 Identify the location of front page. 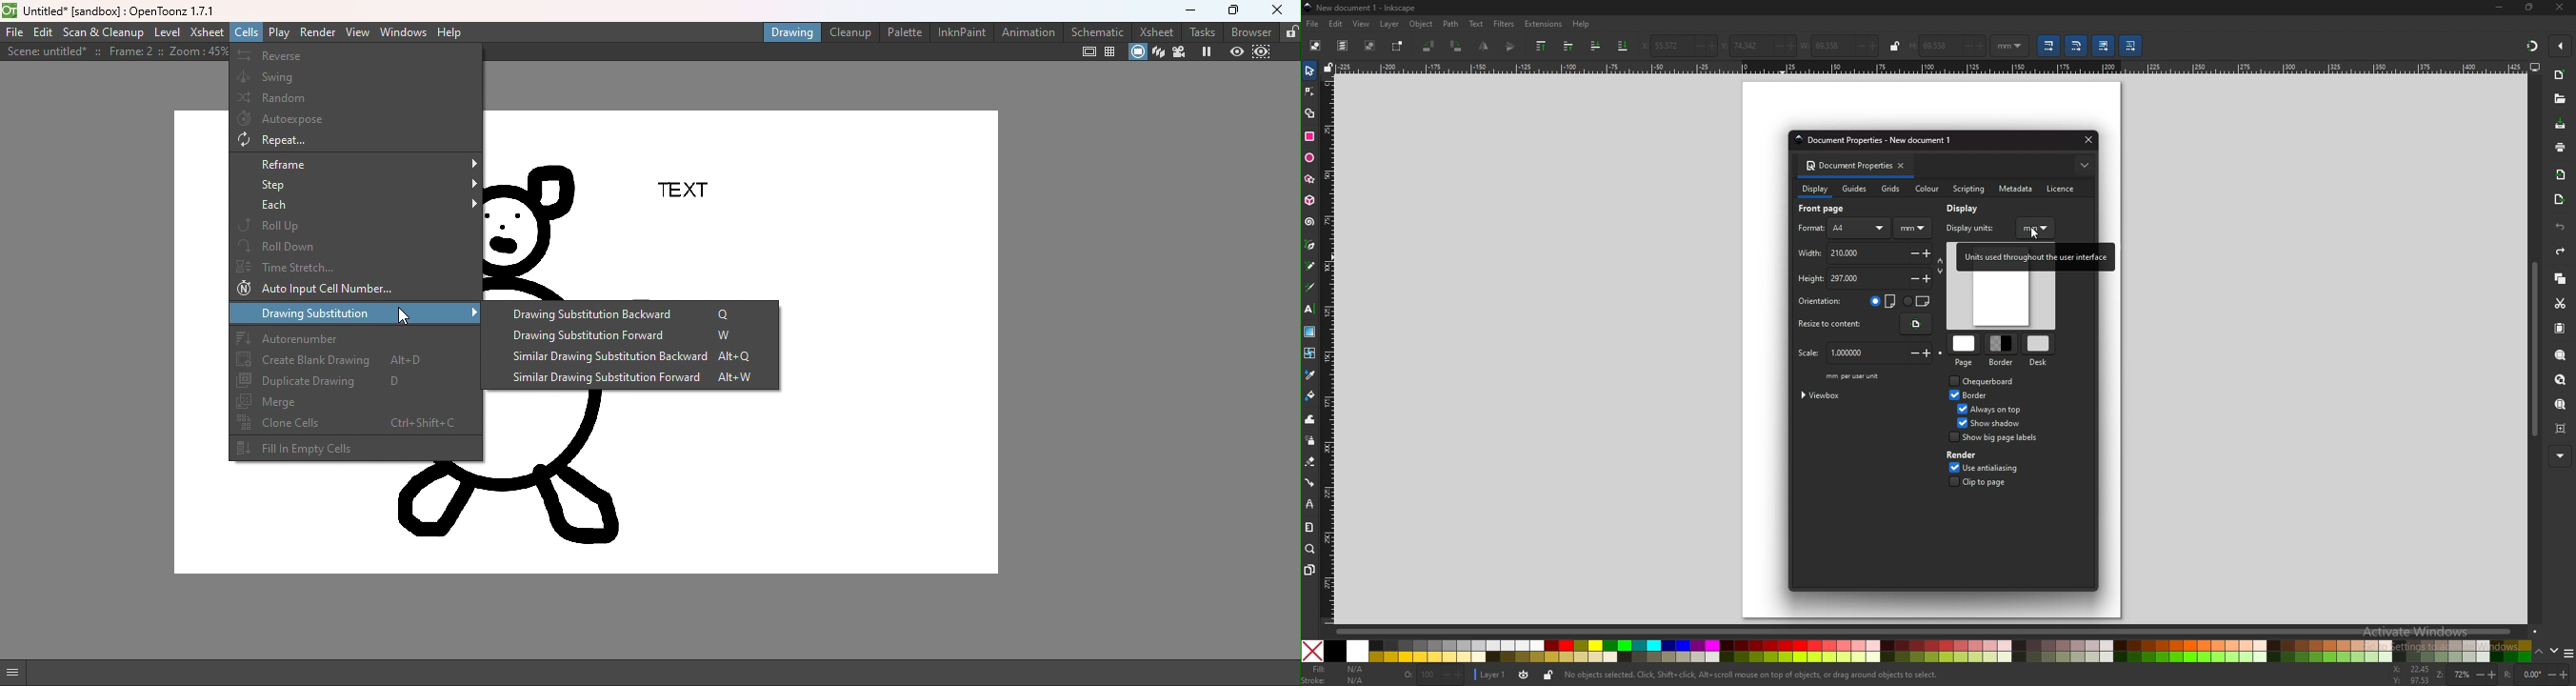
(1829, 209).